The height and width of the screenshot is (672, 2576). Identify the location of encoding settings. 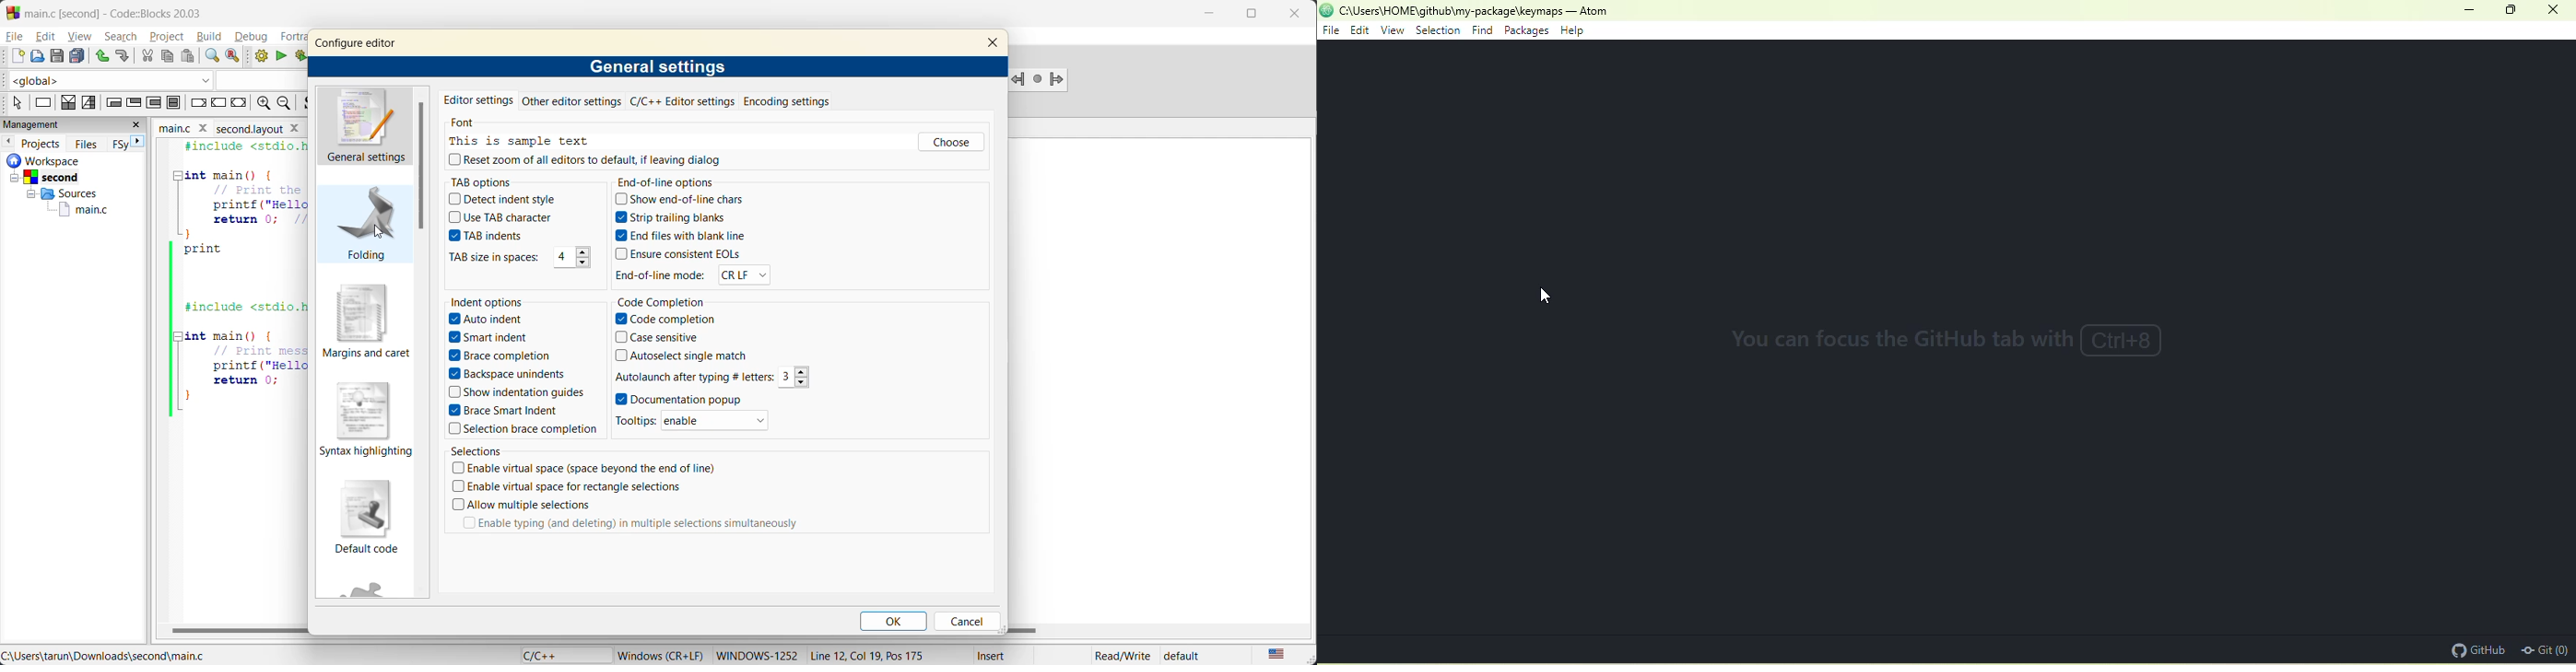
(789, 102).